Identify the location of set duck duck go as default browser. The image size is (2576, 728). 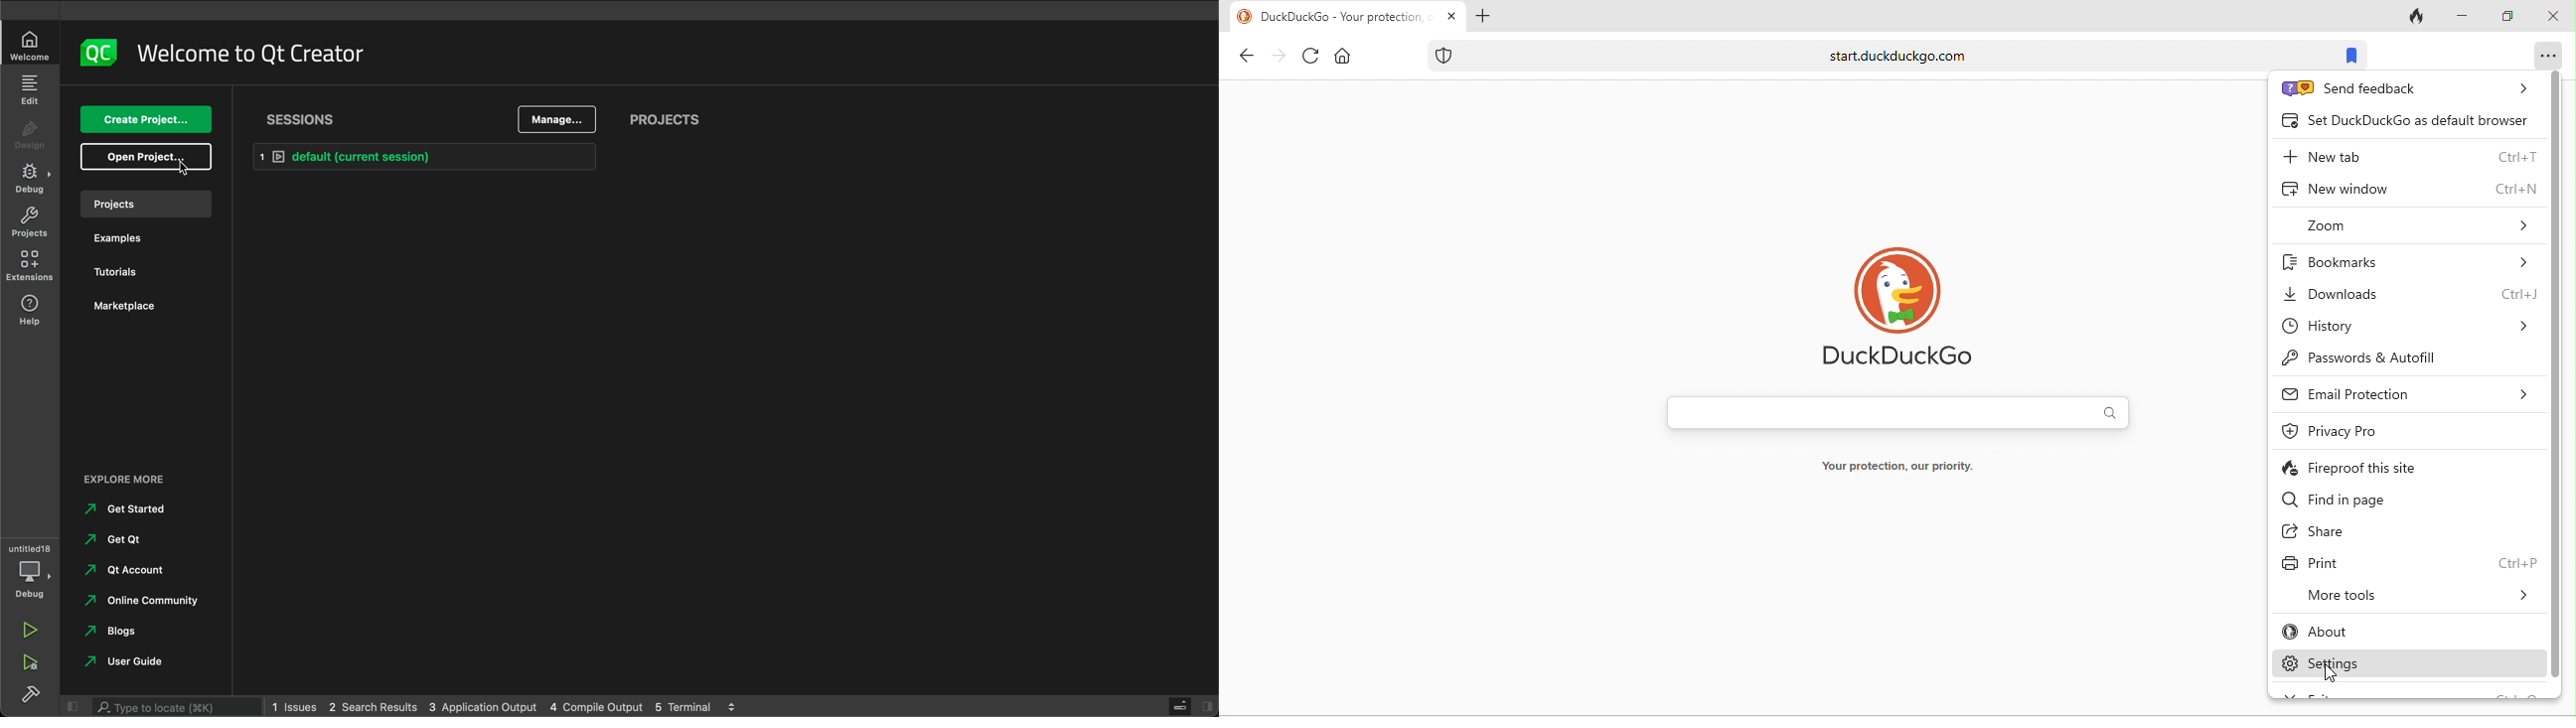
(2402, 120).